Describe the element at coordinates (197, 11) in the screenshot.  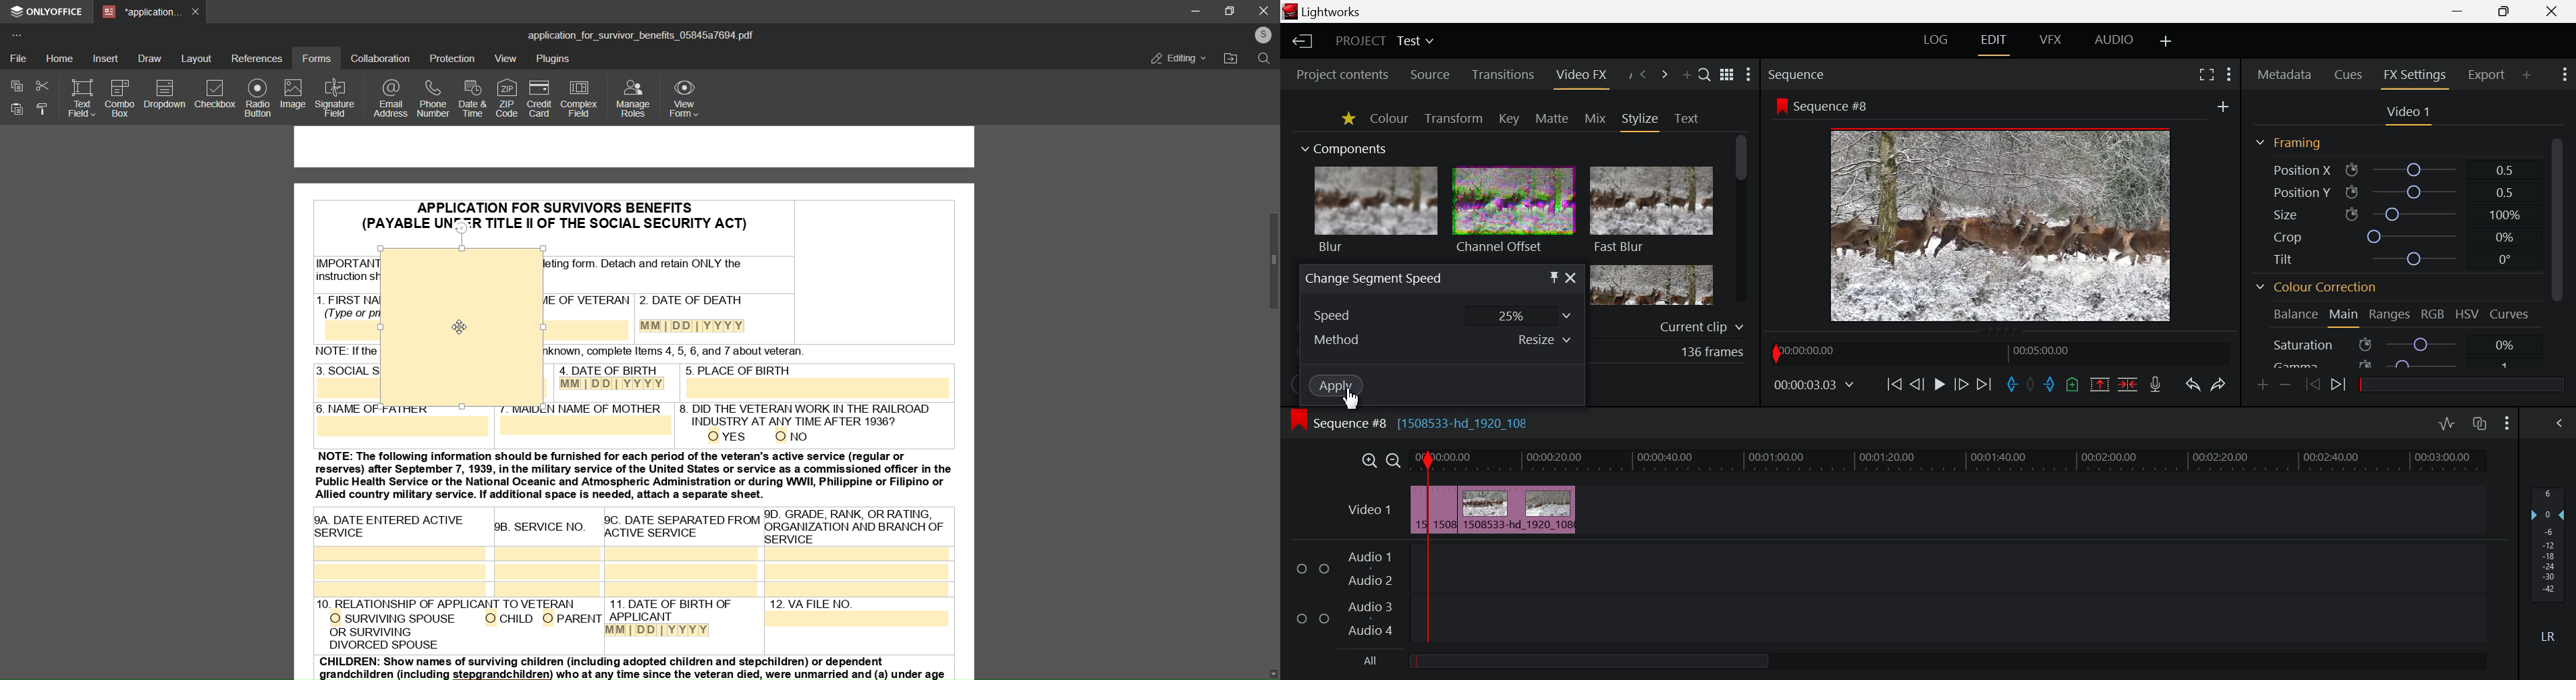
I see `close tab` at that location.